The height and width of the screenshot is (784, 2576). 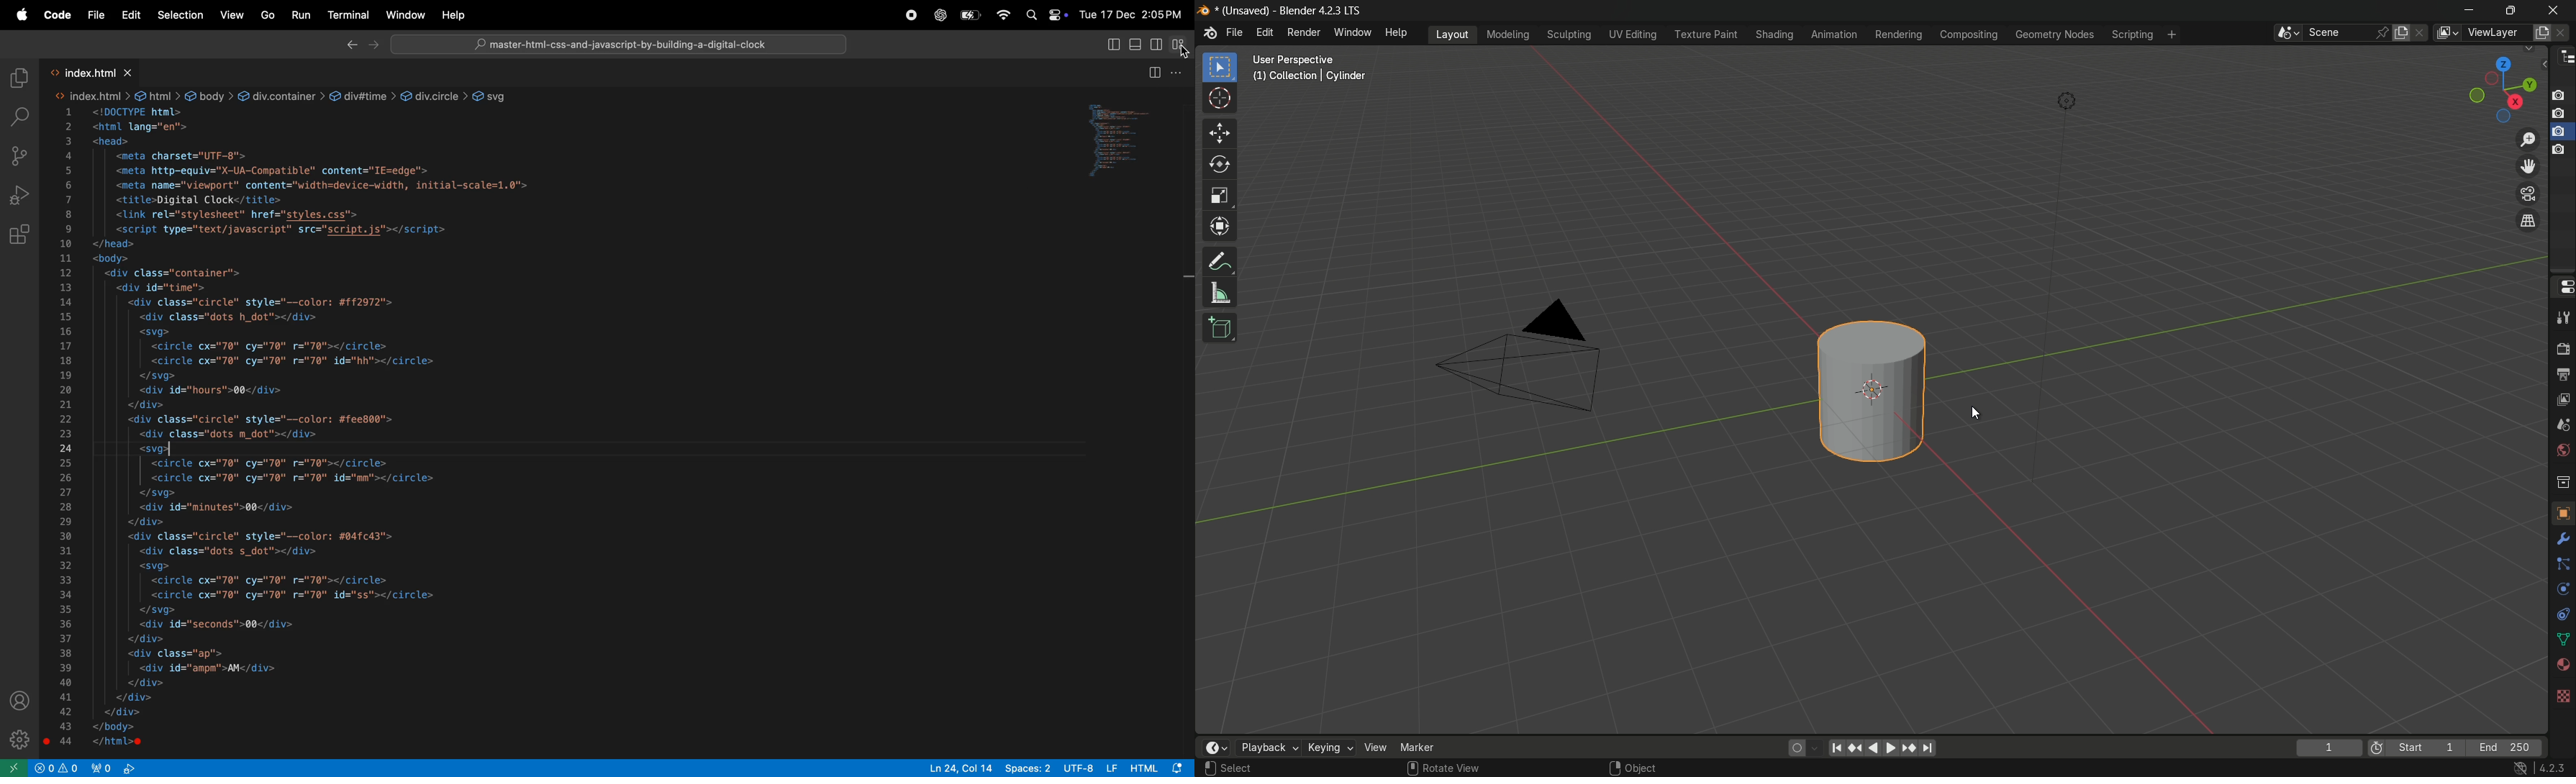 I want to click on switch current view, so click(x=2528, y=220).